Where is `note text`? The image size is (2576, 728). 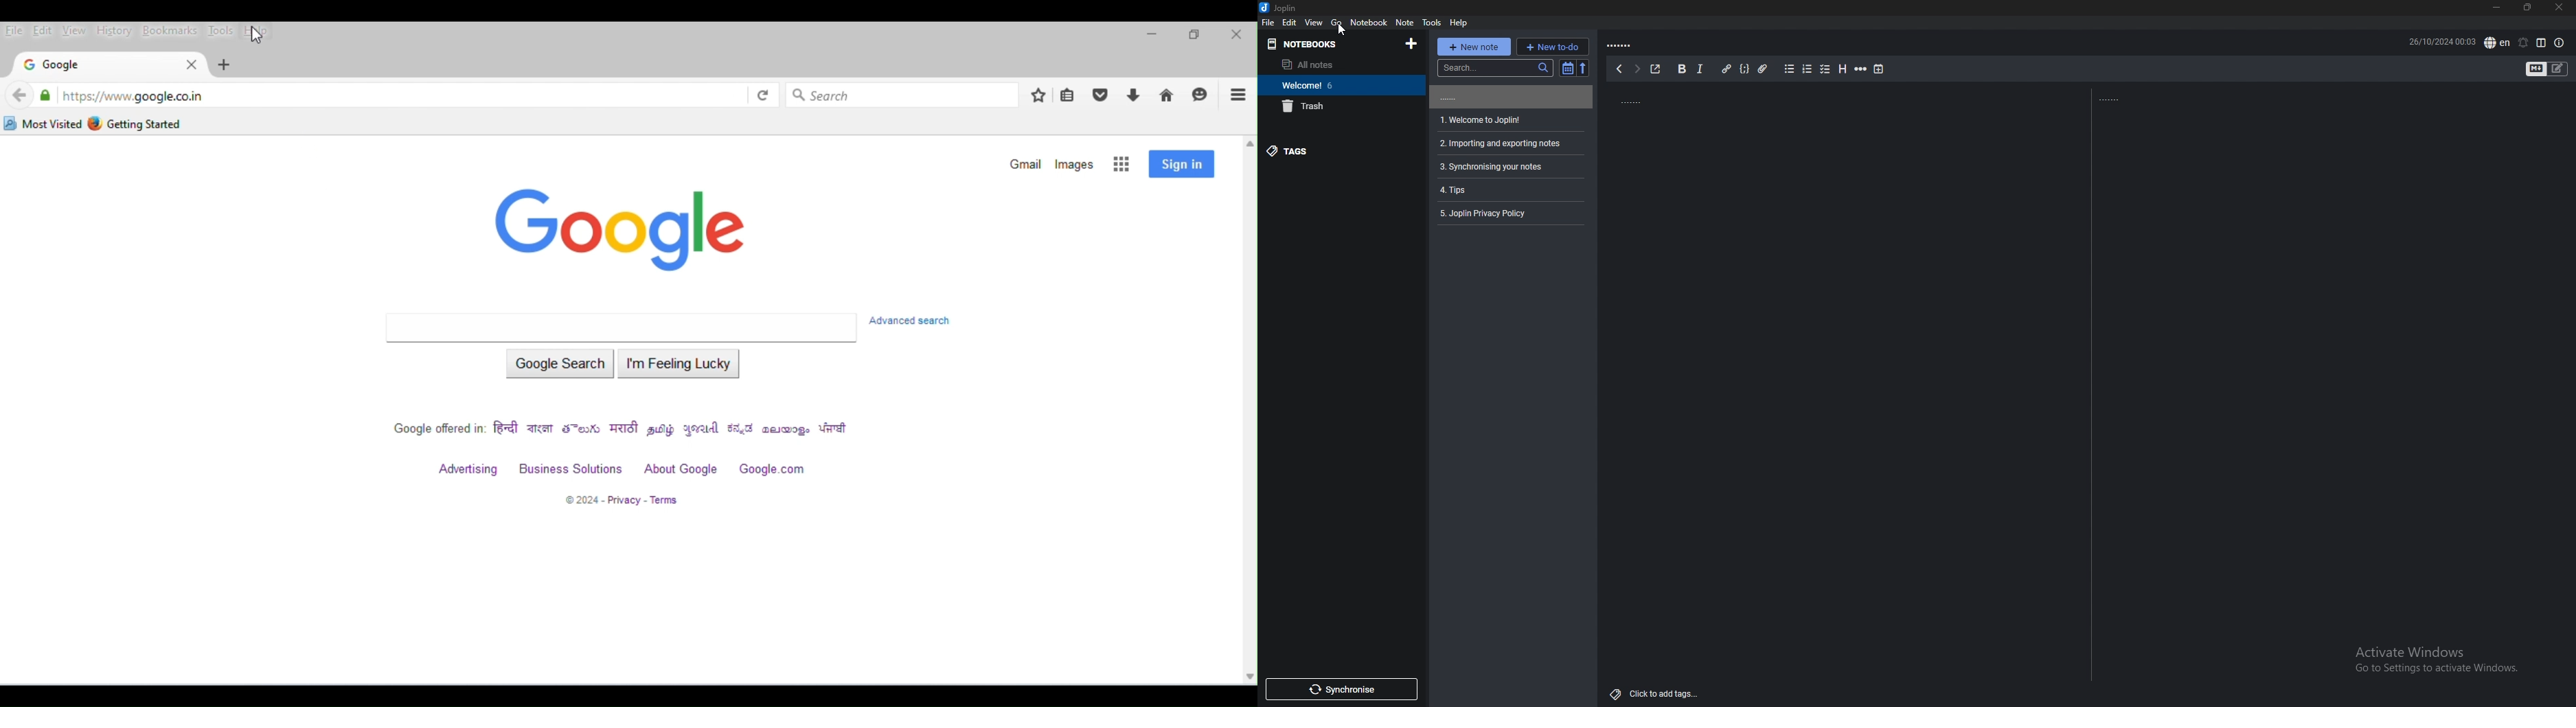
note text is located at coordinates (2128, 97).